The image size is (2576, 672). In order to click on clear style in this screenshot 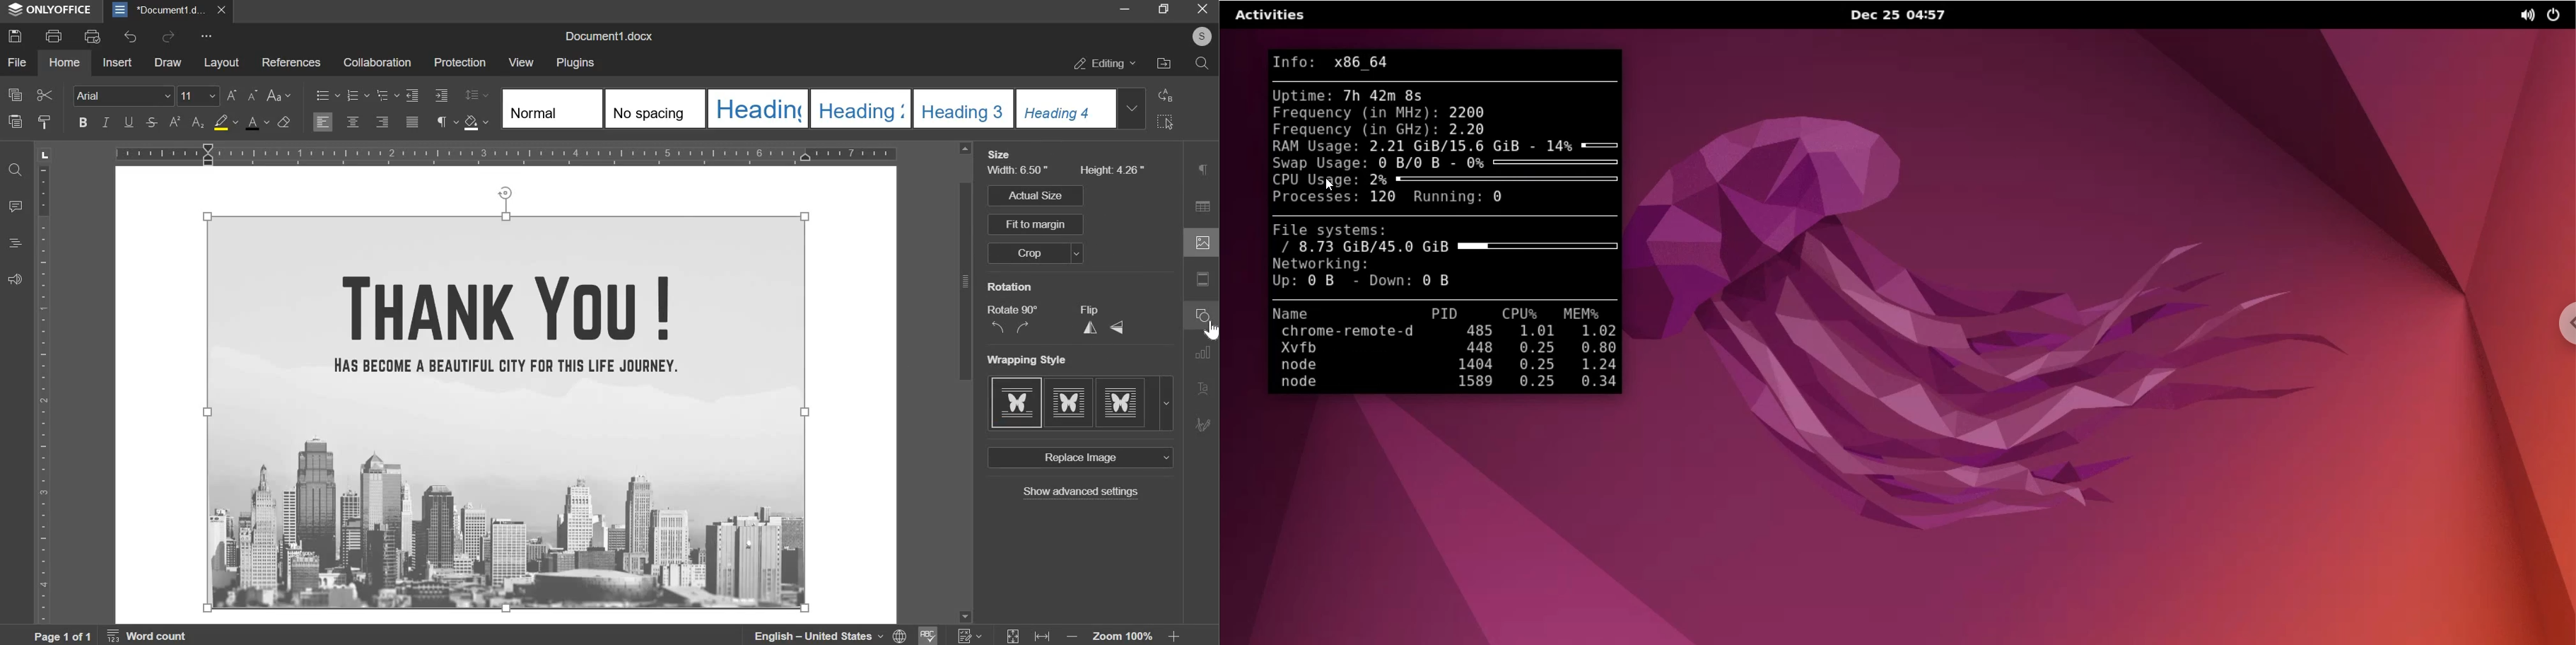, I will do `click(284, 123)`.